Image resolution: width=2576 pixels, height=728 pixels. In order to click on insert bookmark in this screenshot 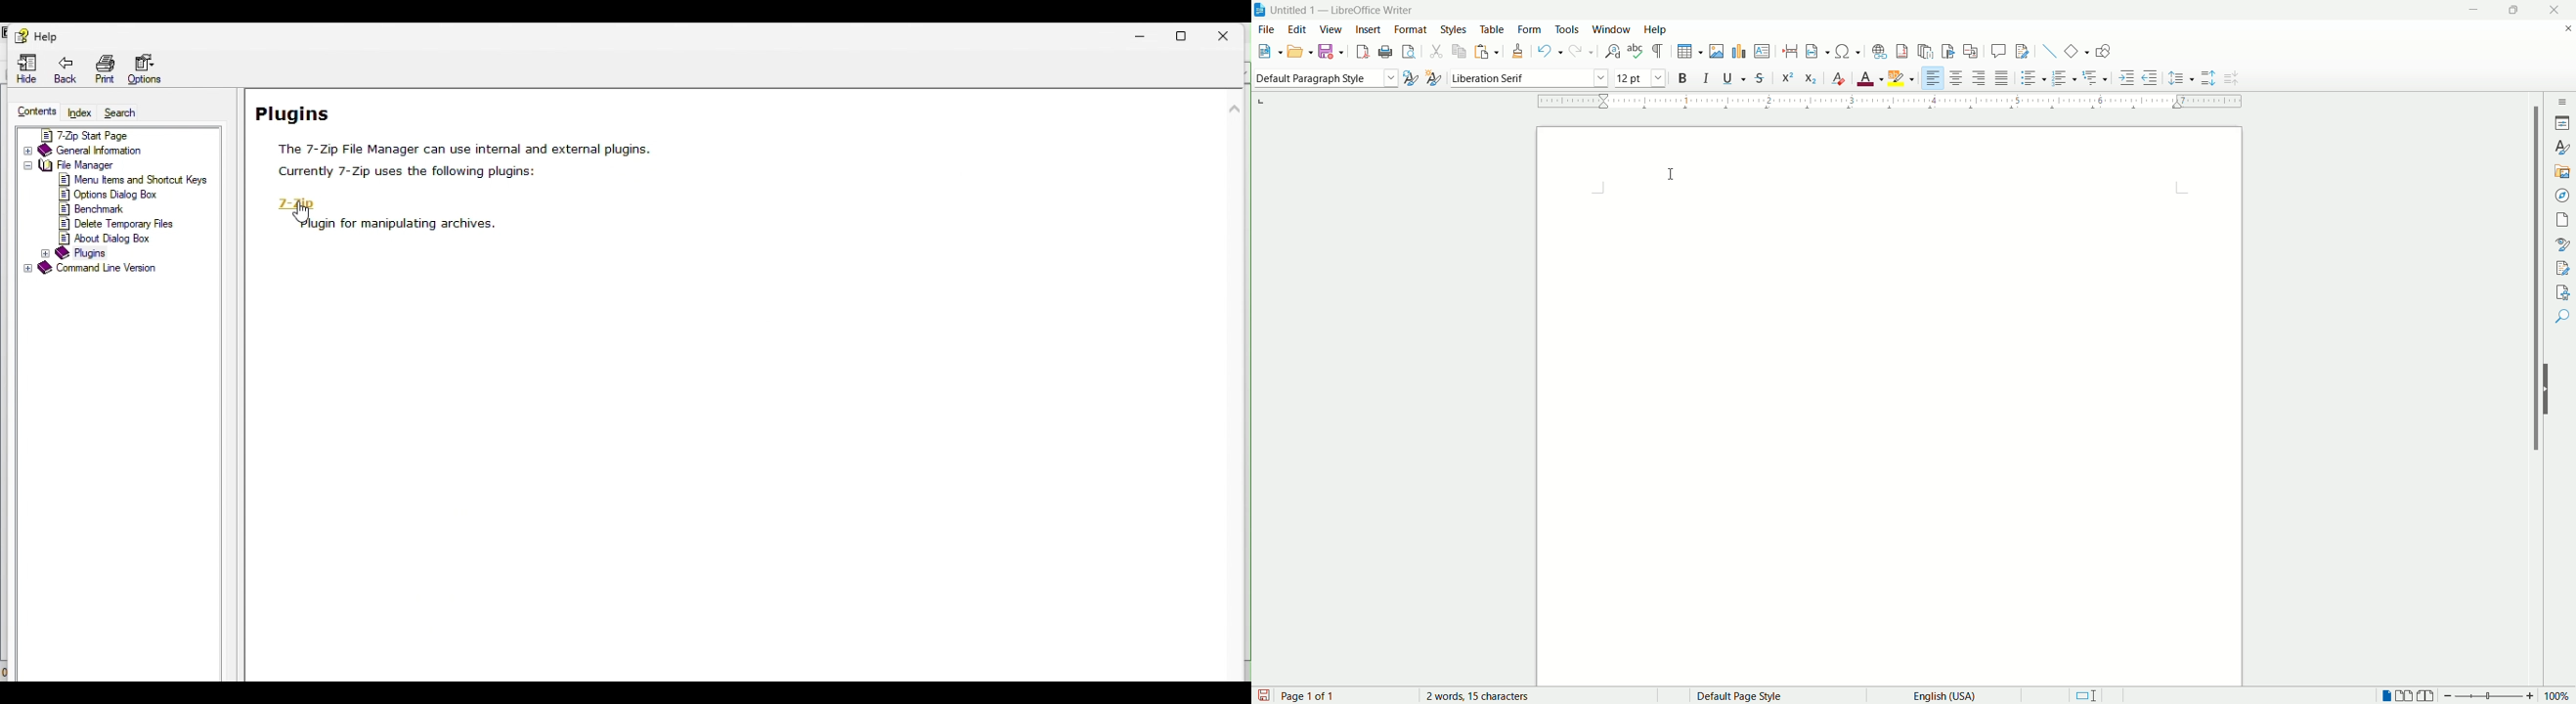, I will do `click(1949, 50)`.